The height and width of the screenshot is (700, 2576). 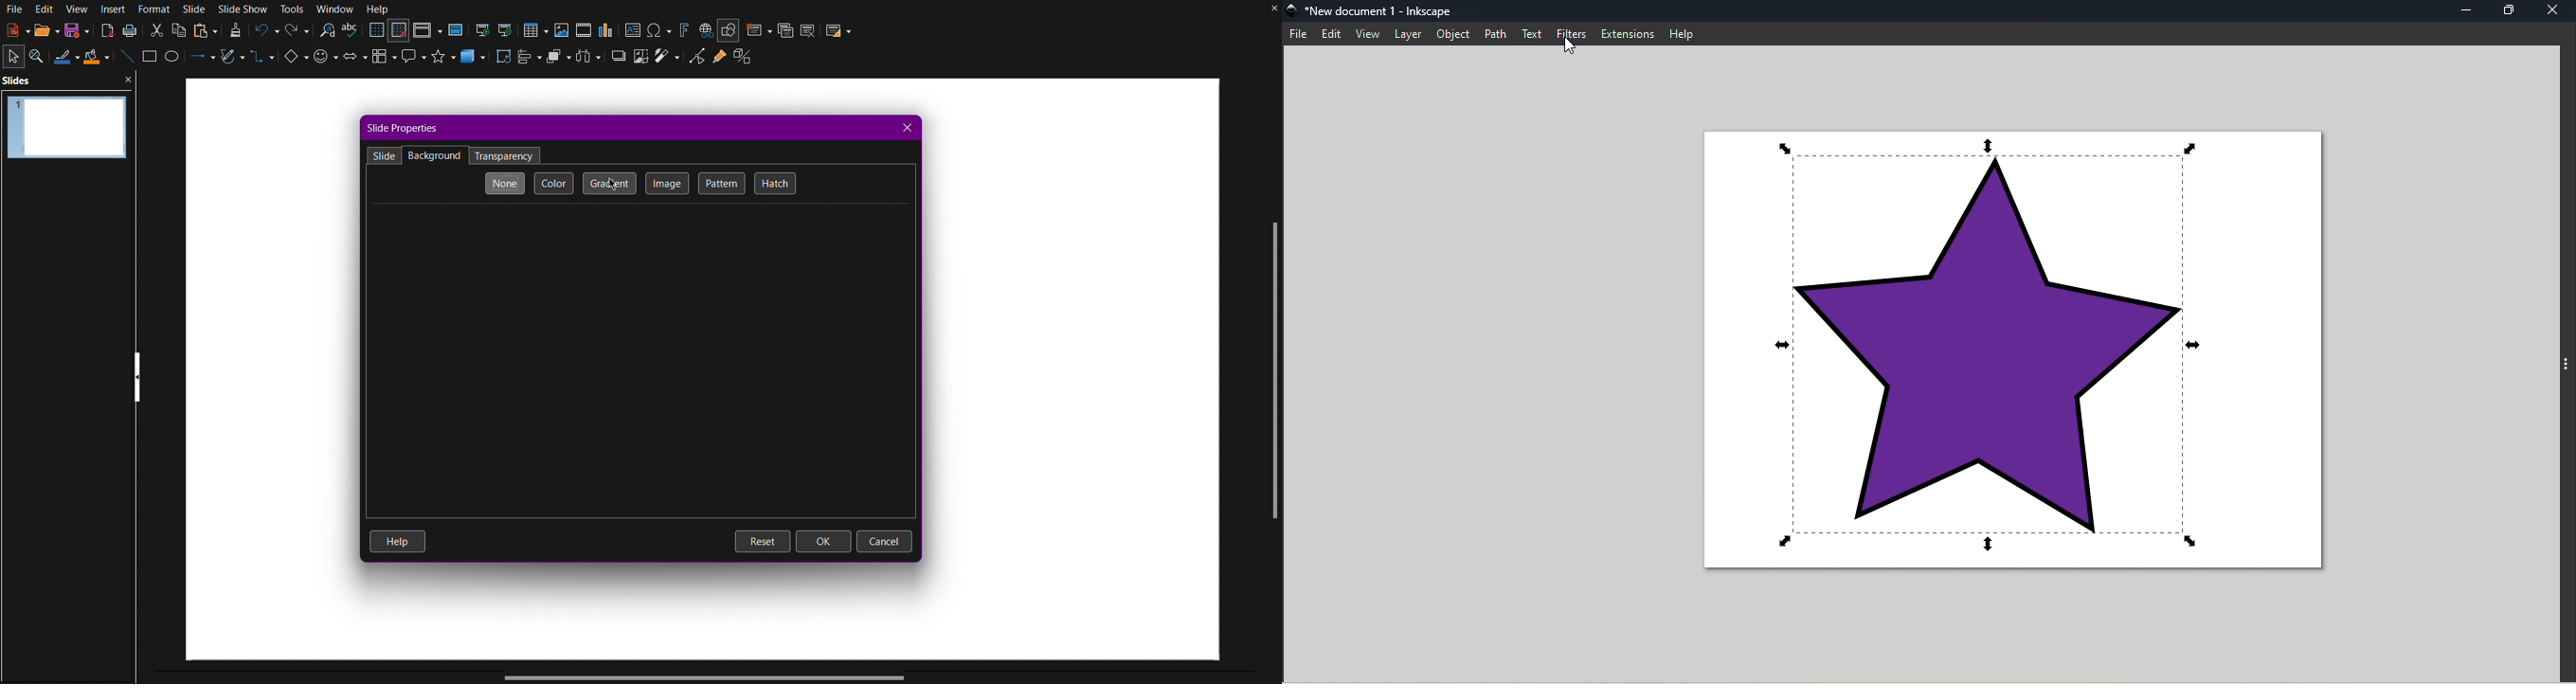 I want to click on Block Arrows, so click(x=354, y=61).